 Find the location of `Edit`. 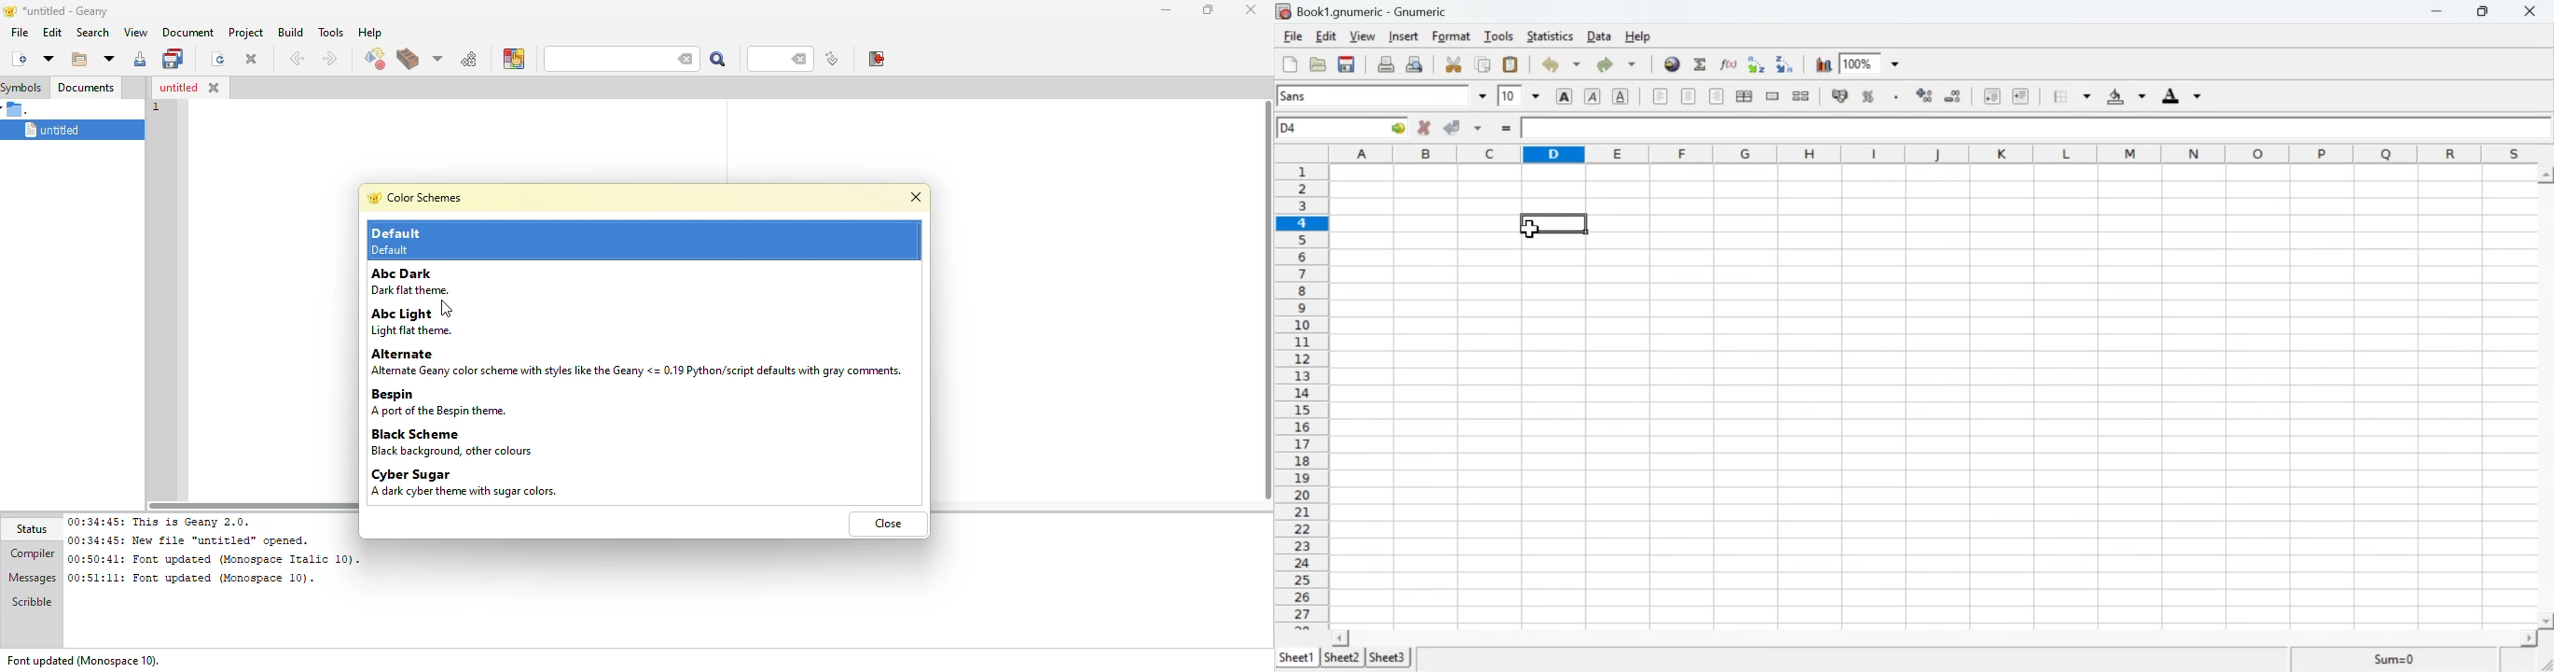

Edit is located at coordinates (1326, 36).